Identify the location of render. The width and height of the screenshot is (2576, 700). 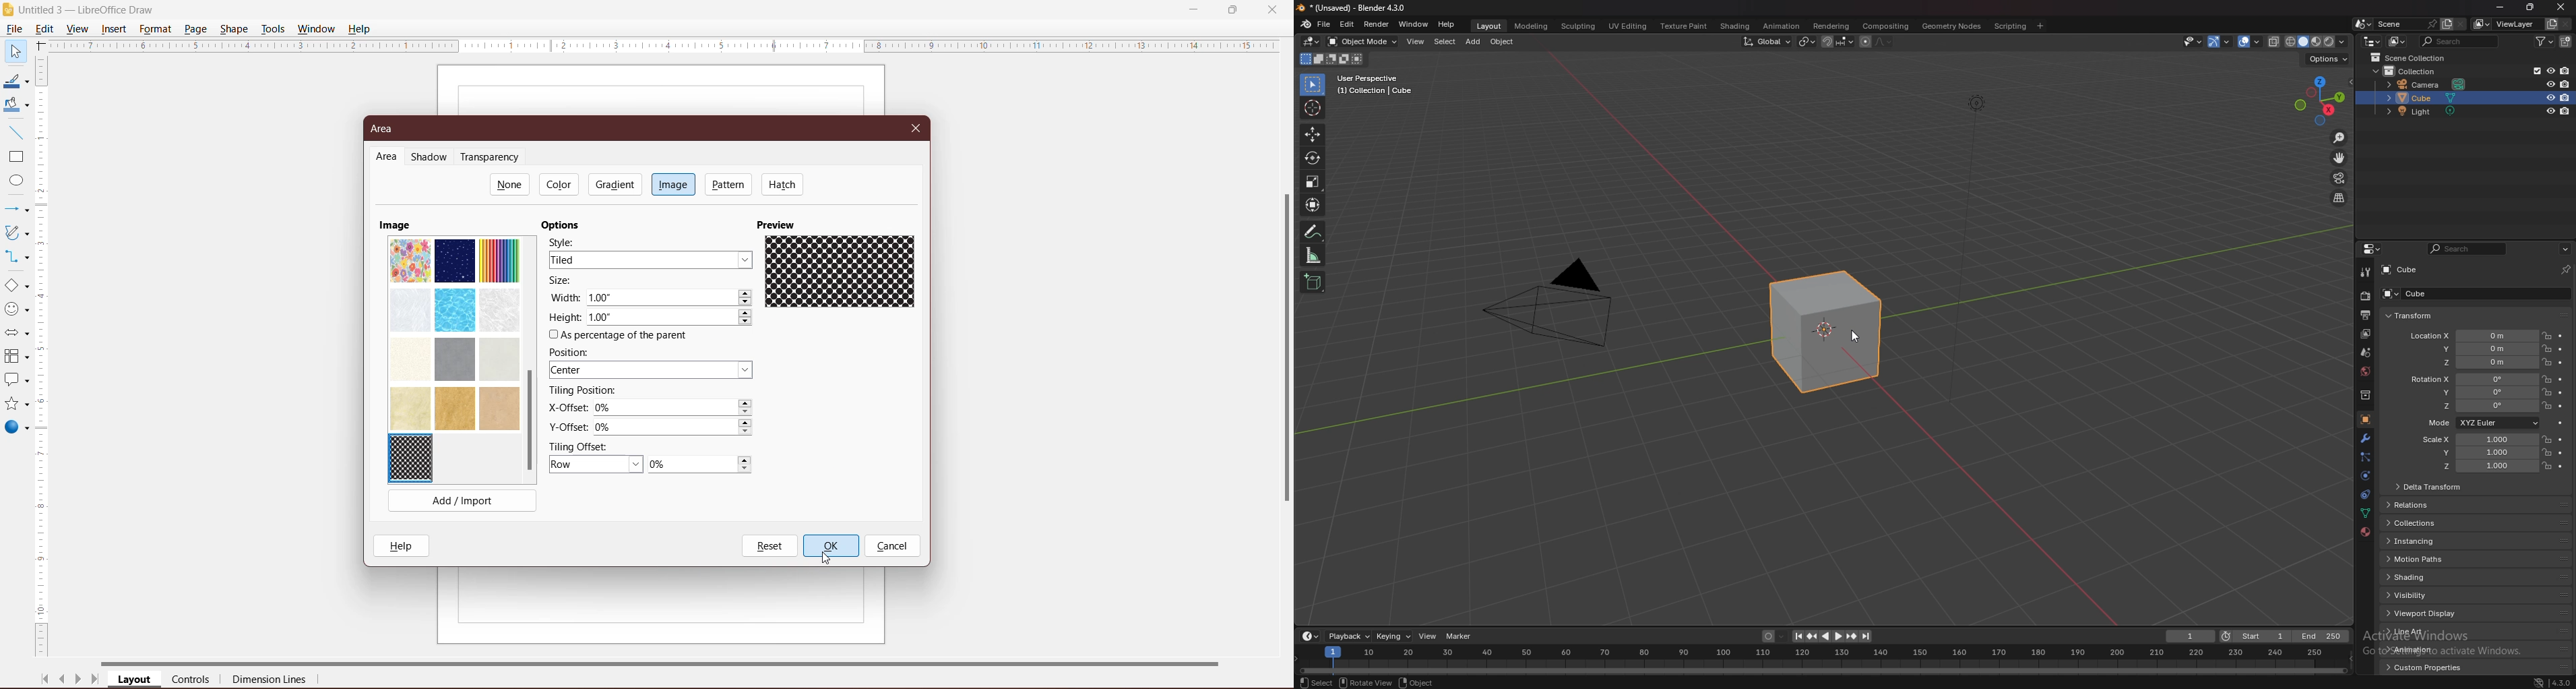
(2366, 295).